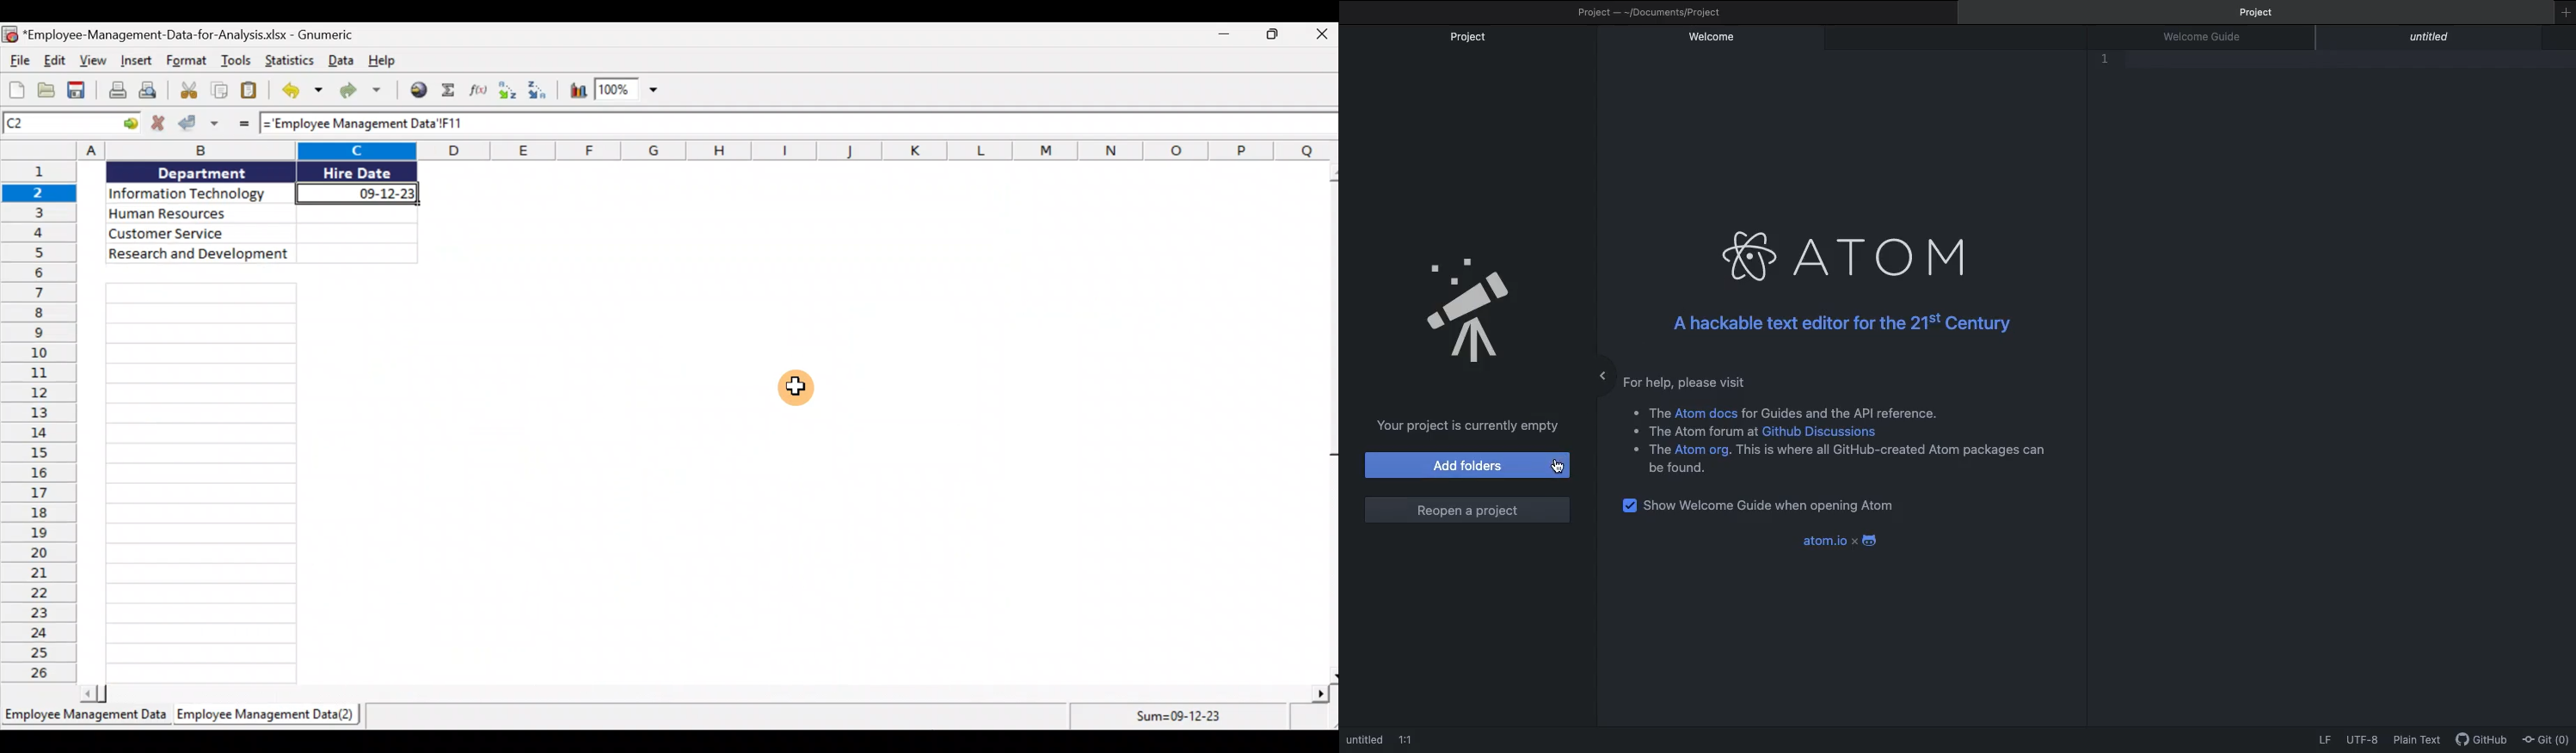 This screenshot has height=756, width=2576. I want to click on Help, so click(382, 63).